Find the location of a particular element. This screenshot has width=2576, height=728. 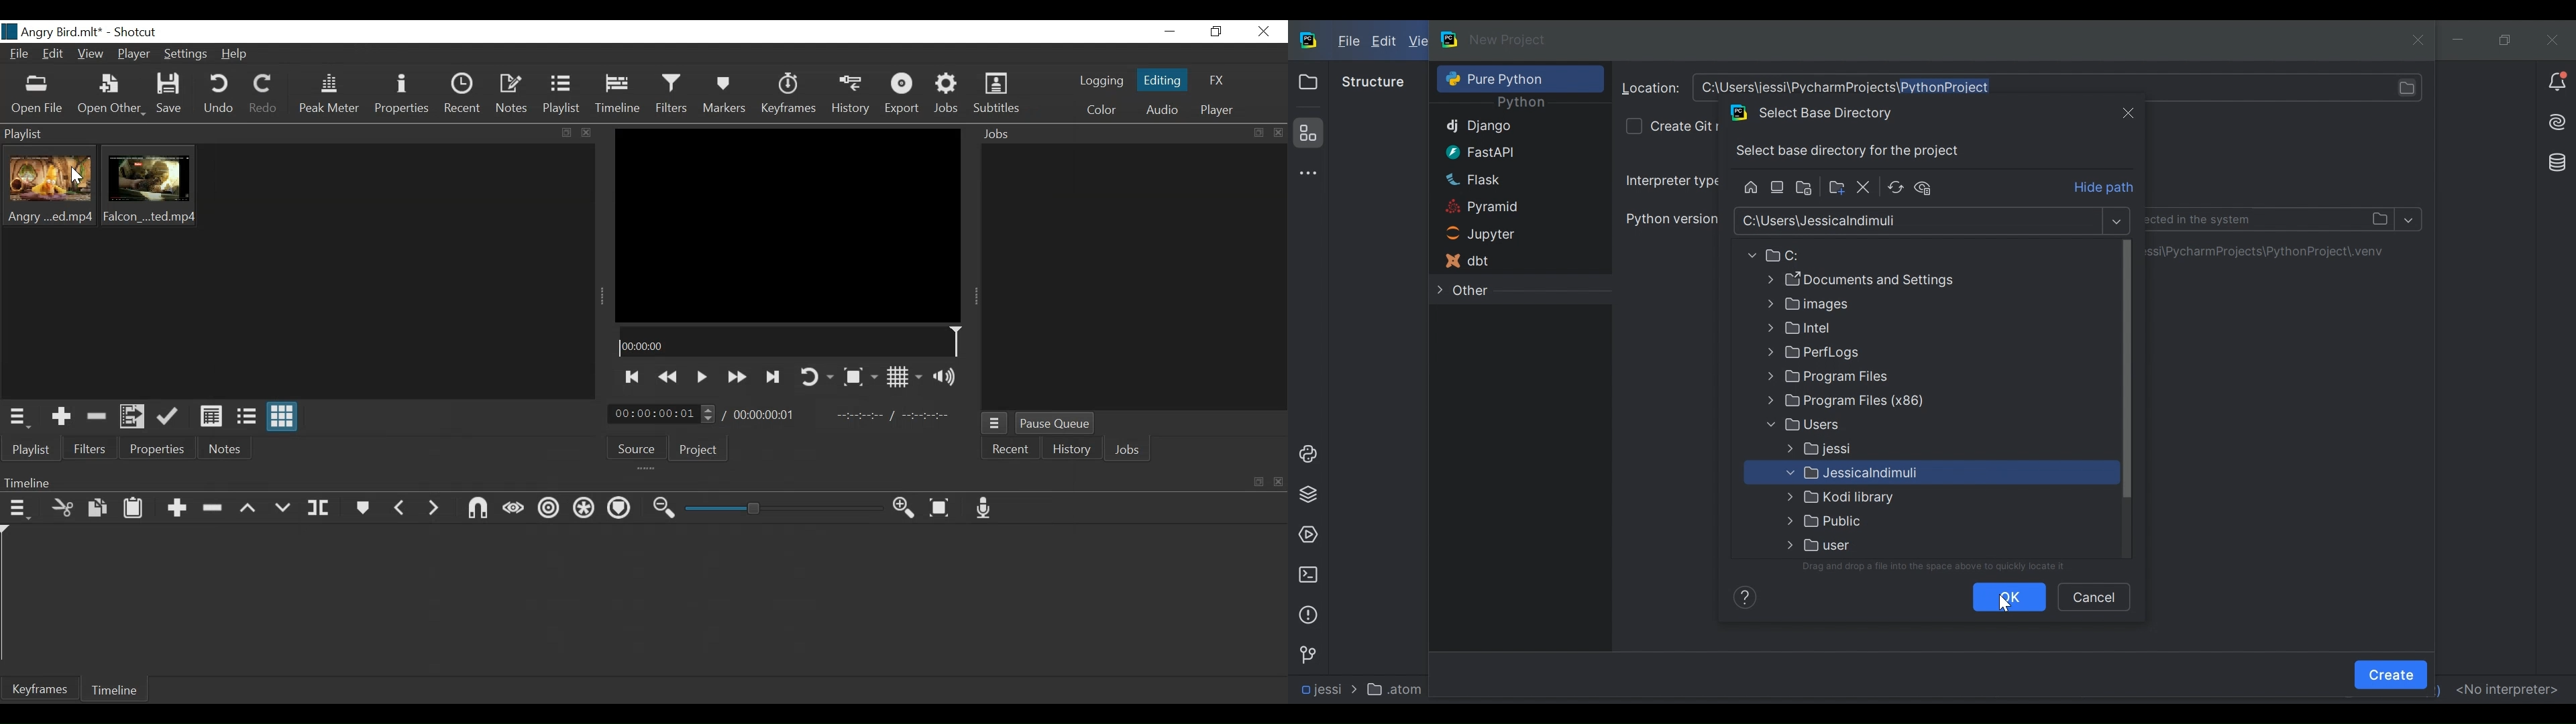

Skip to the next point  is located at coordinates (775, 378).